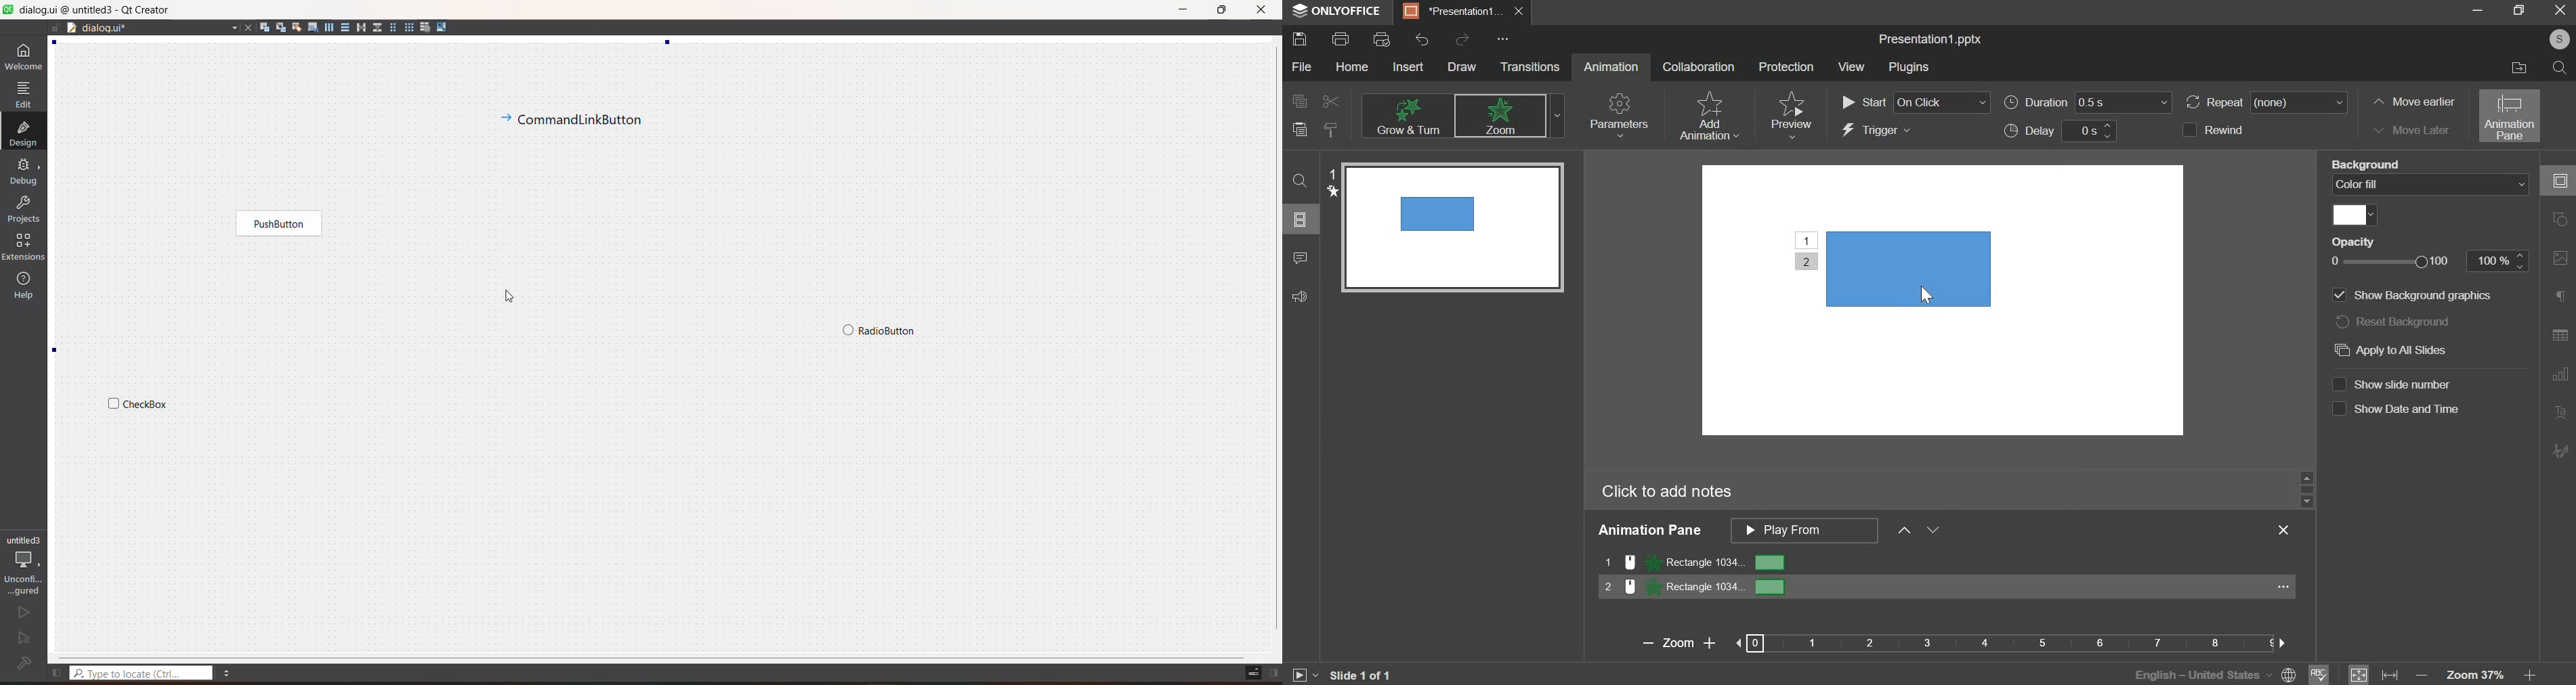 The height and width of the screenshot is (700, 2576). I want to click on presentation, so click(1461, 13).